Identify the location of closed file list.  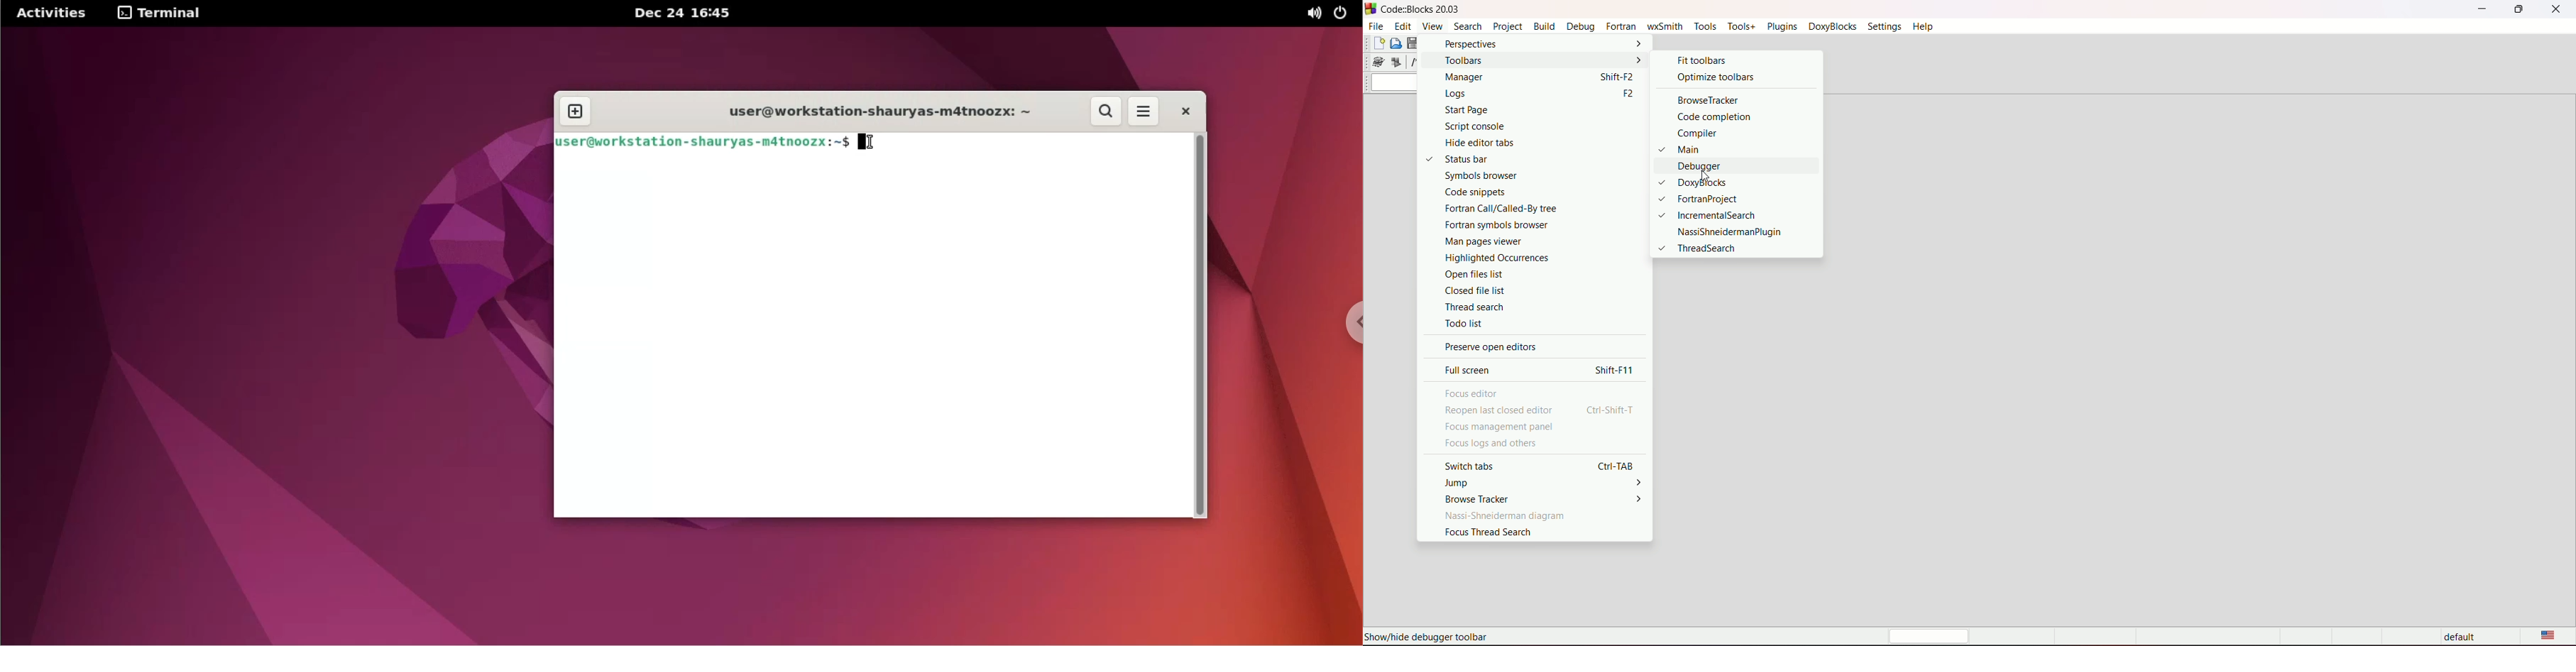
(1531, 292).